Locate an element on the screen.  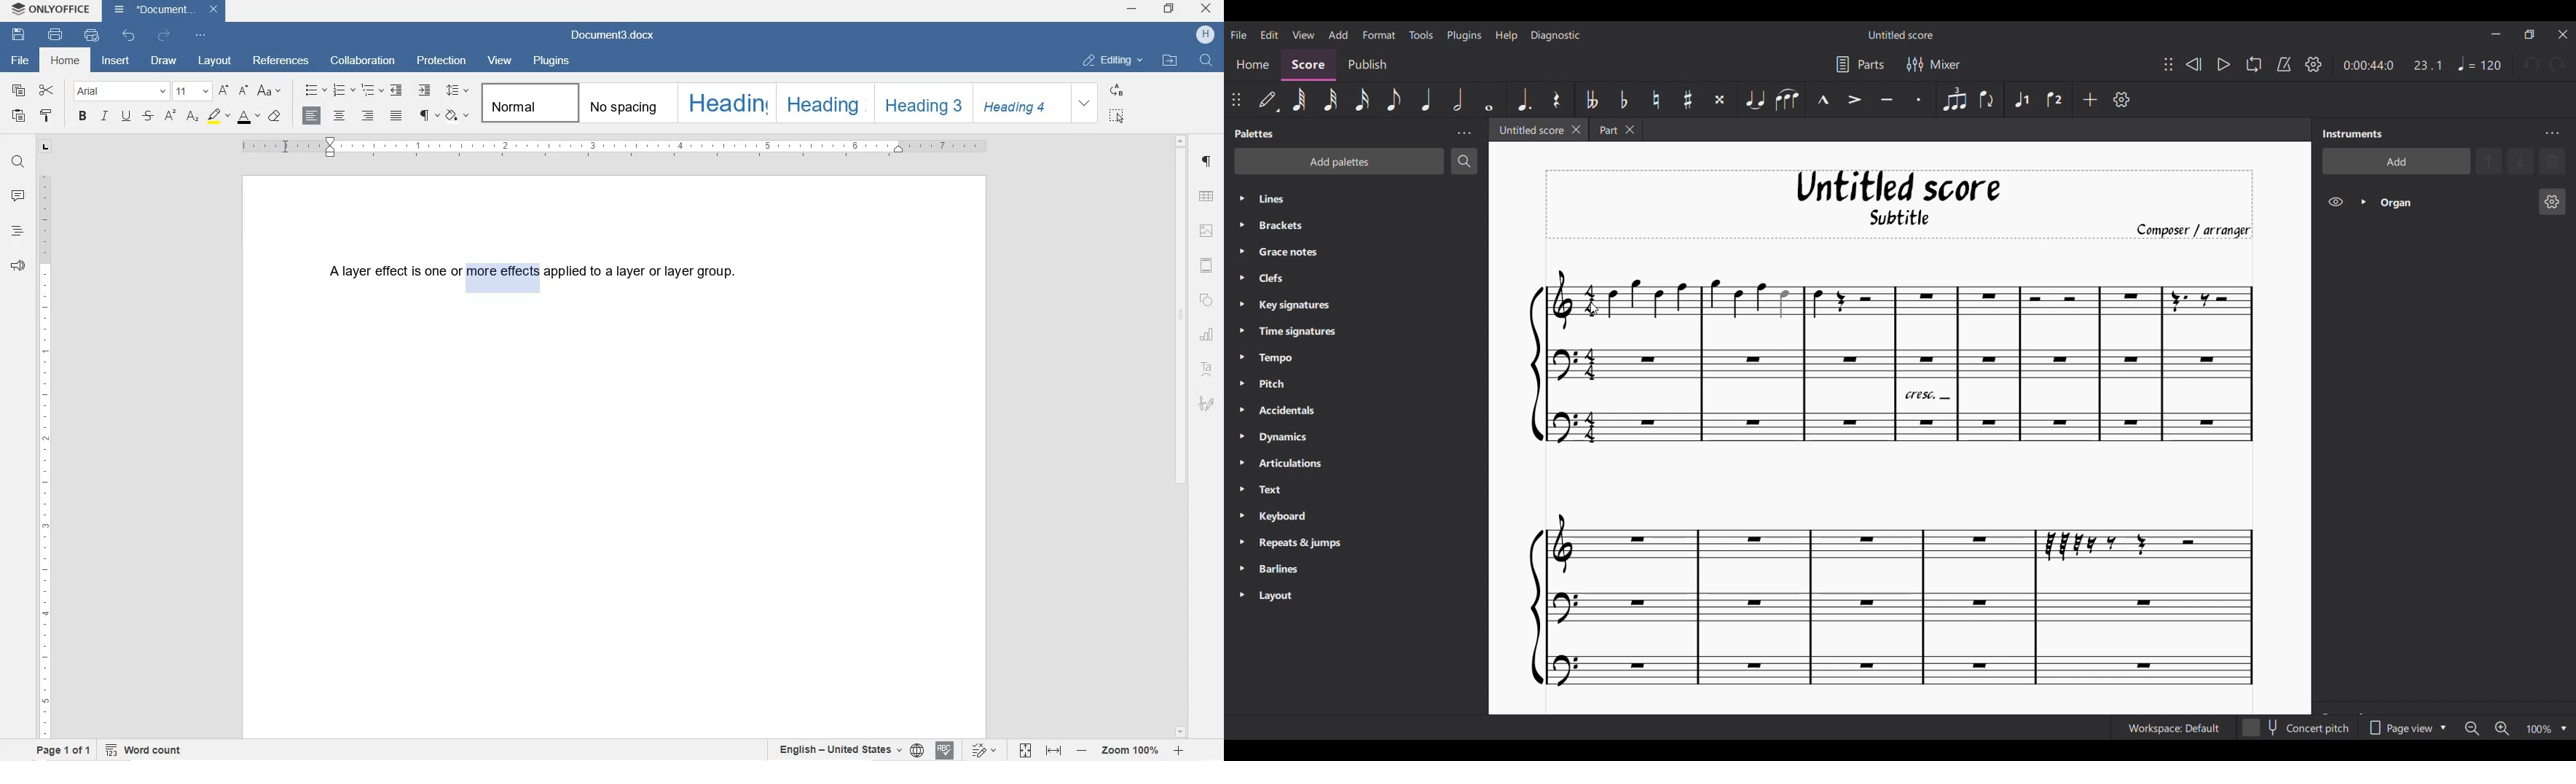
Tenuto is located at coordinates (1886, 99).